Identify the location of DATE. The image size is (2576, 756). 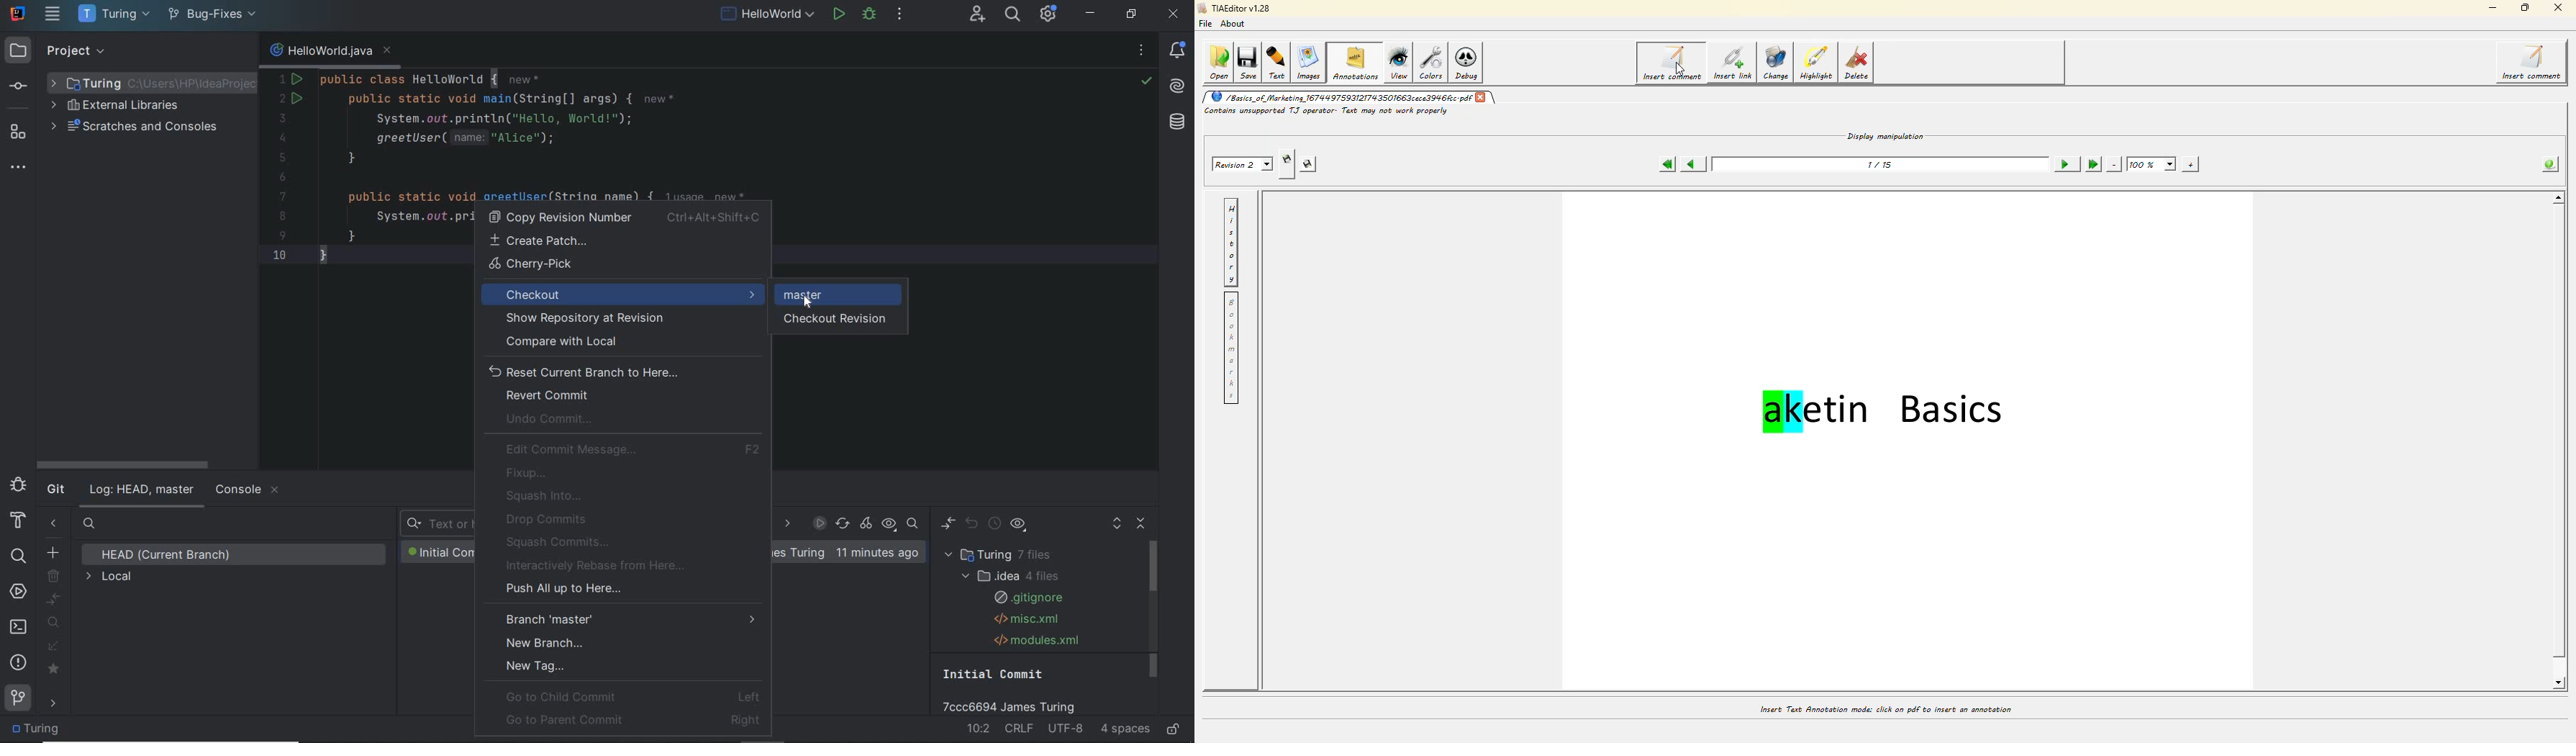
(787, 525).